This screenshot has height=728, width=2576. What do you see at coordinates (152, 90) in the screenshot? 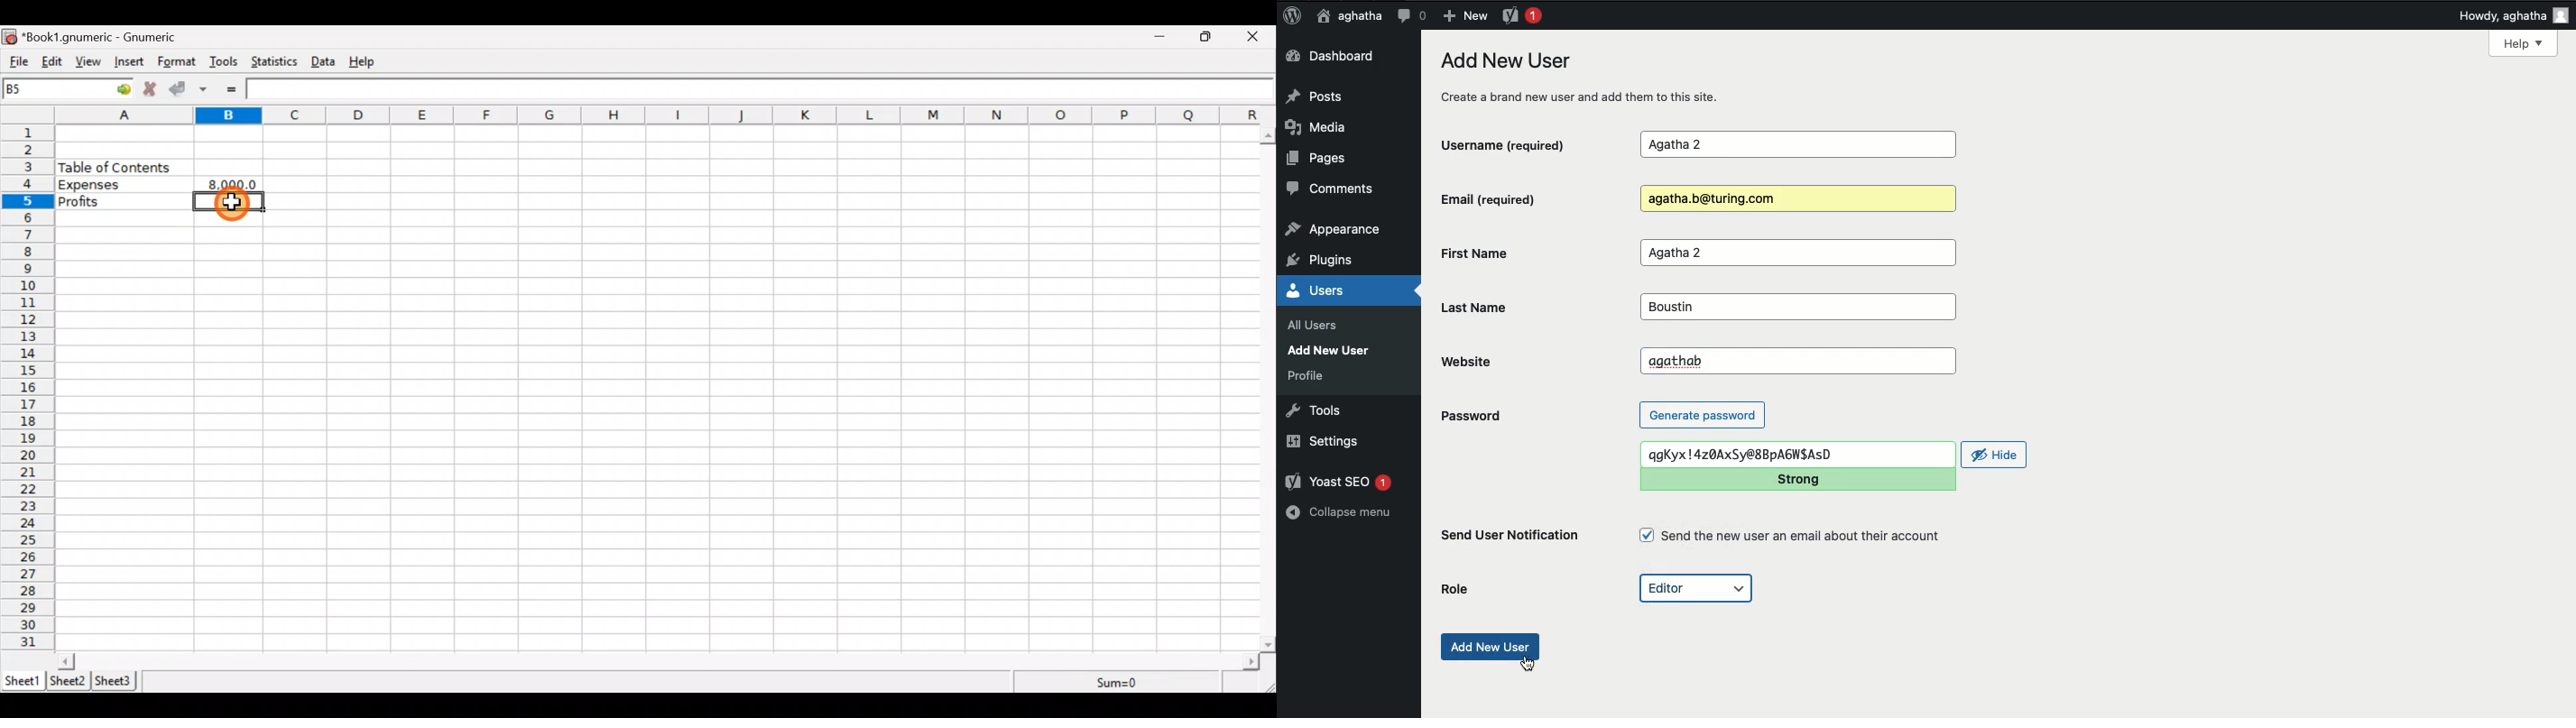
I see `Cancel change` at bounding box center [152, 90].